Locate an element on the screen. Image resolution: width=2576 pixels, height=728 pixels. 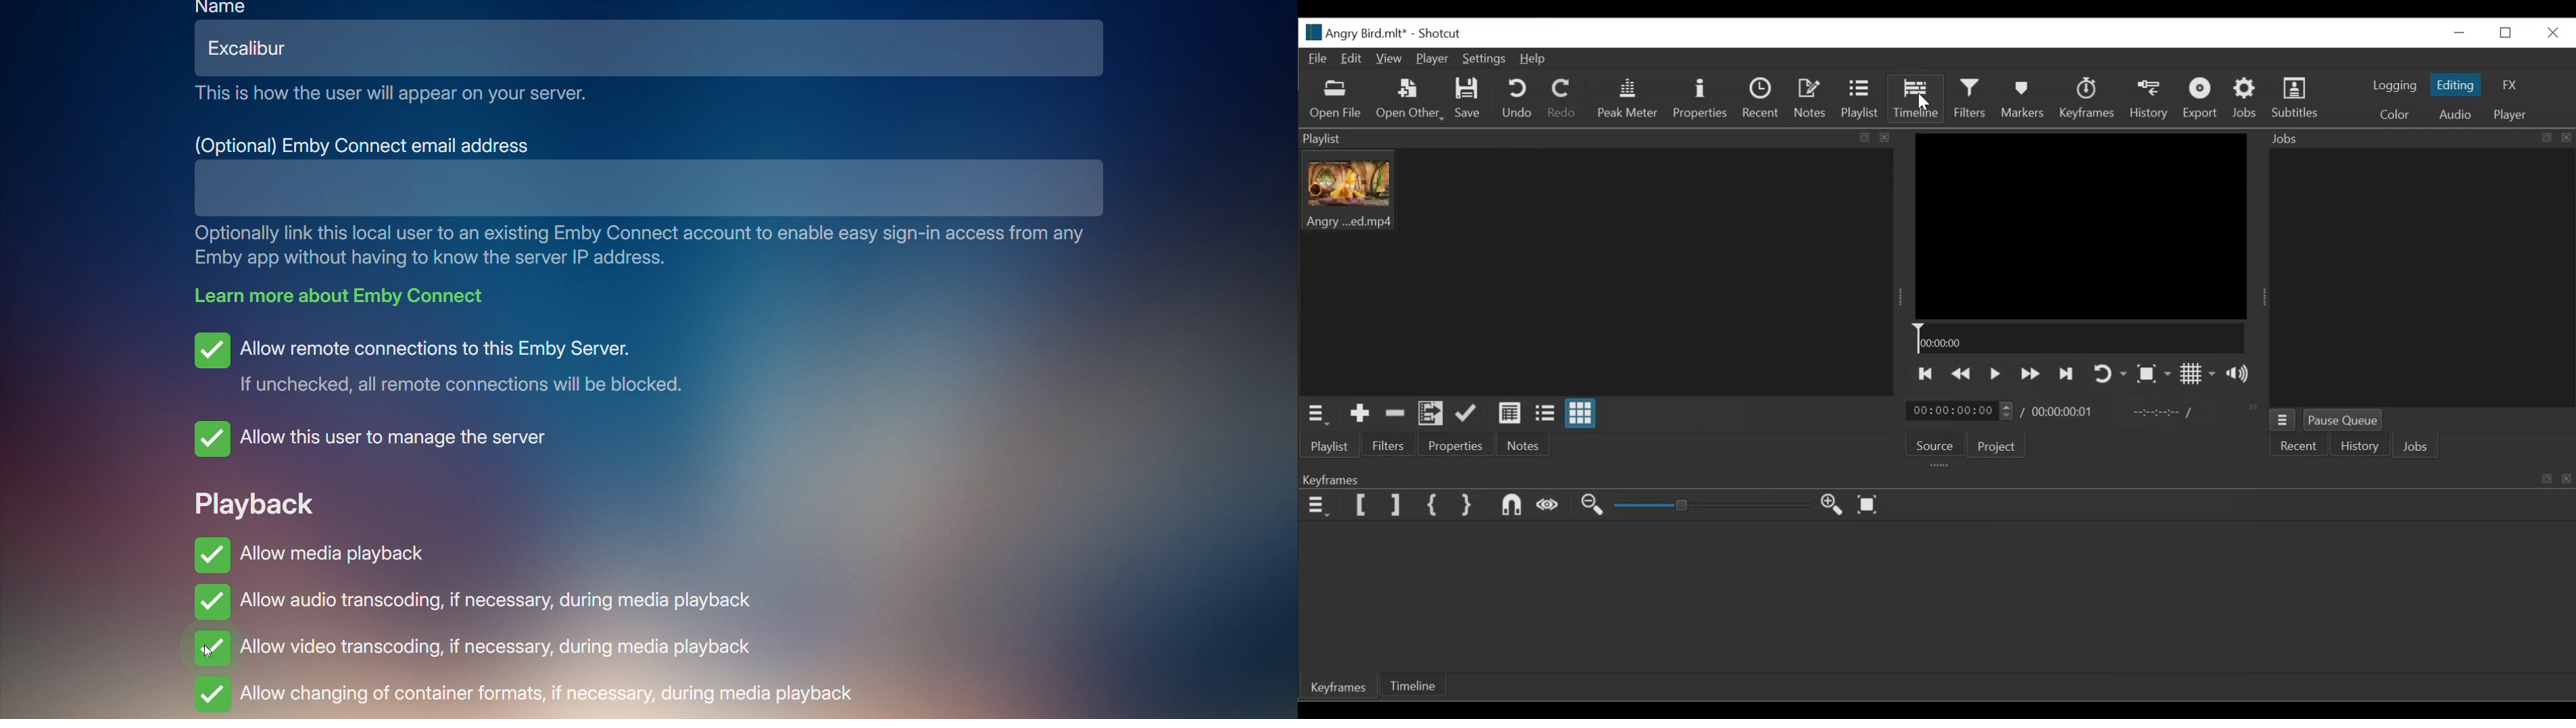
Toggle play or pause is located at coordinates (1998, 374).